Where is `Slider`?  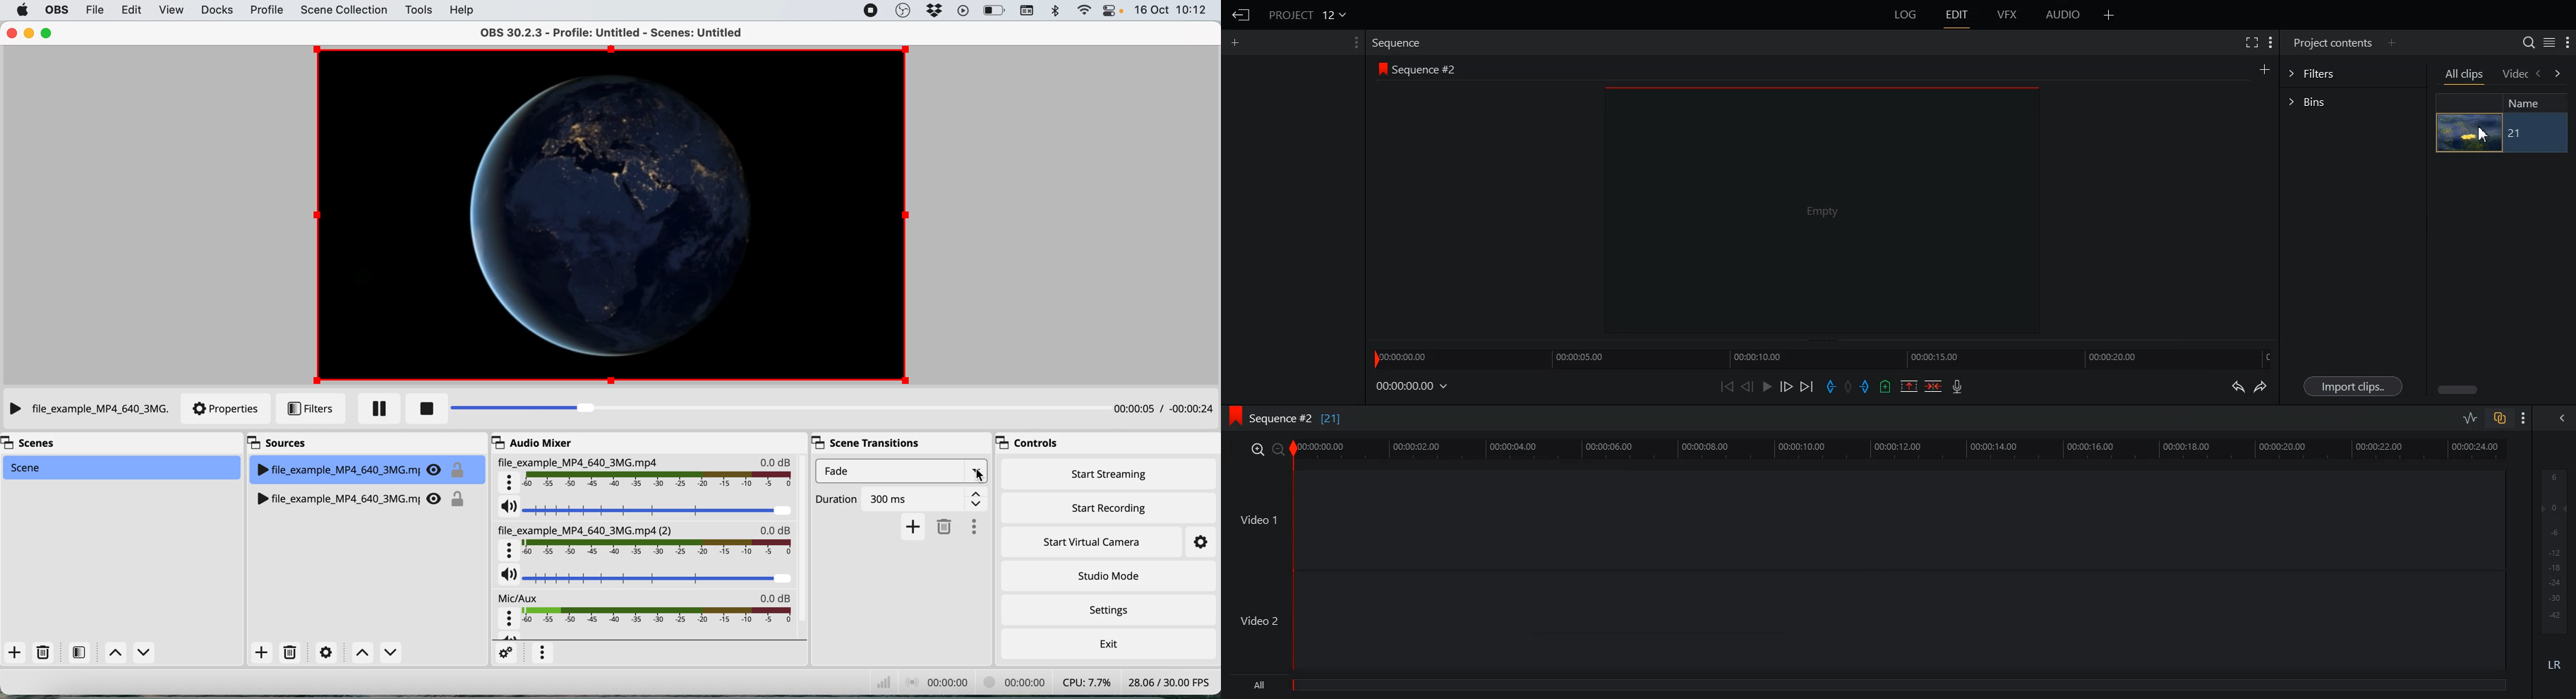 Slider is located at coordinates (1823, 357).